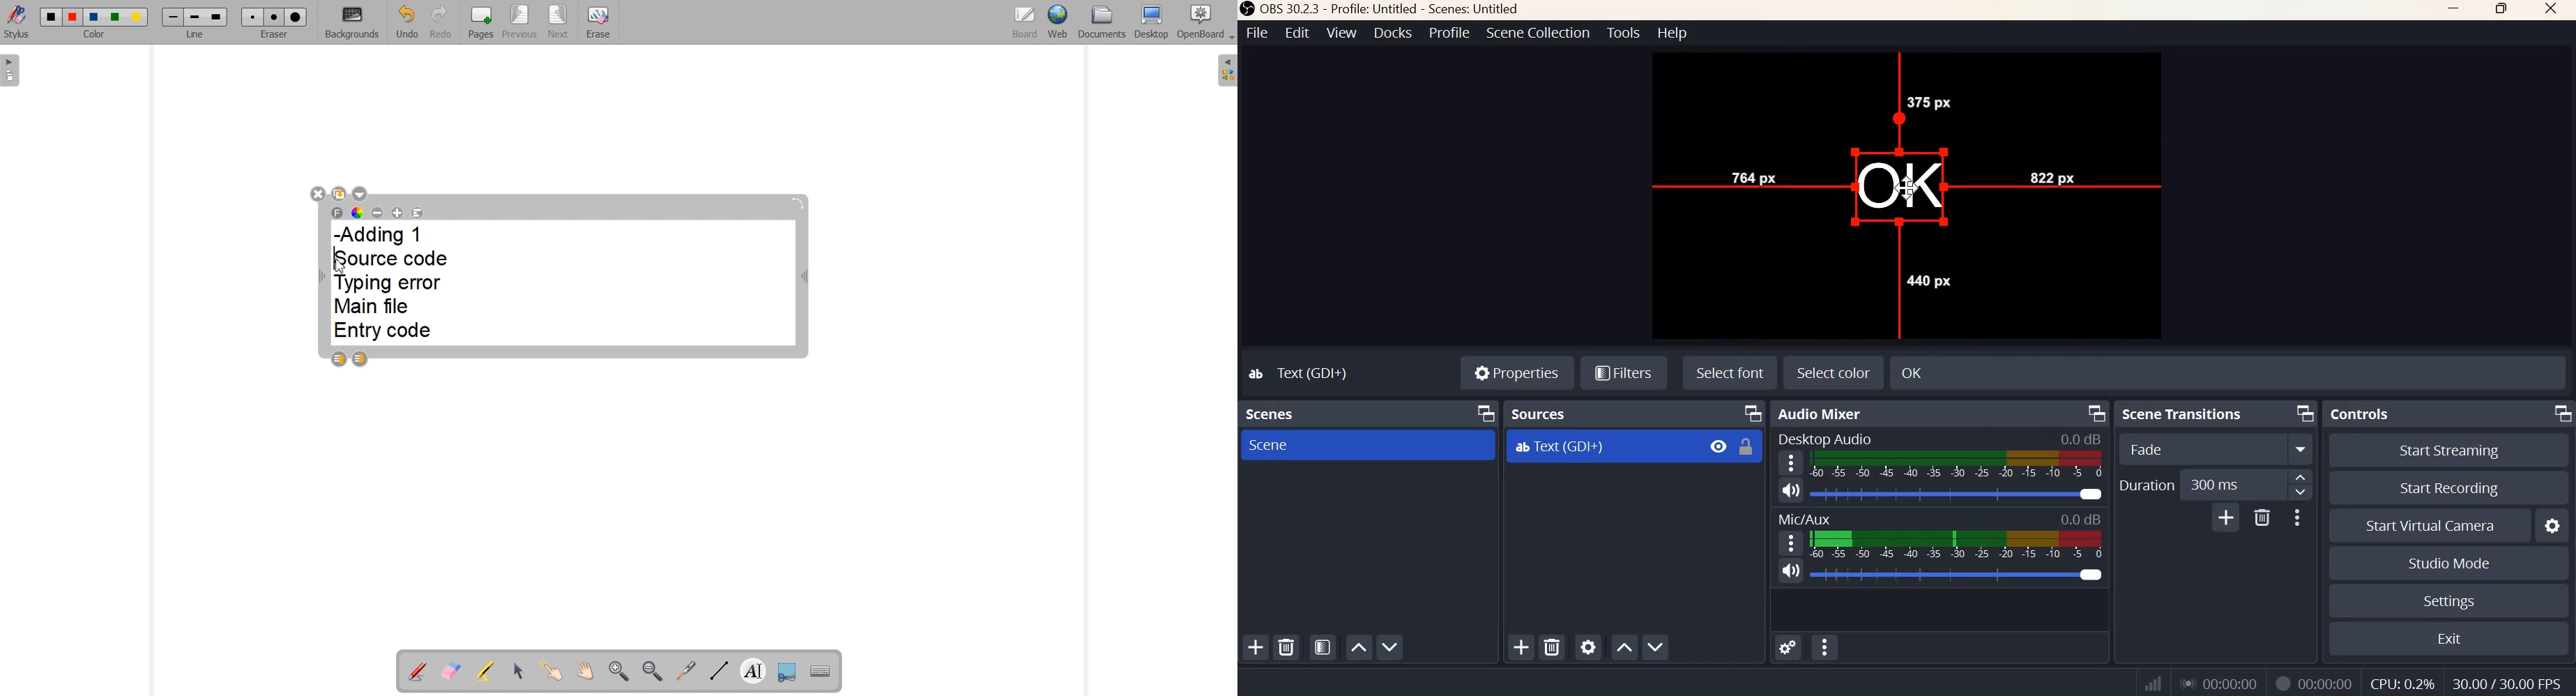 The height and width of the screenshot is (700, 2576). Describe the element at coordinates (2301, 476) in the screenshot. I see `increase duration` at that location.